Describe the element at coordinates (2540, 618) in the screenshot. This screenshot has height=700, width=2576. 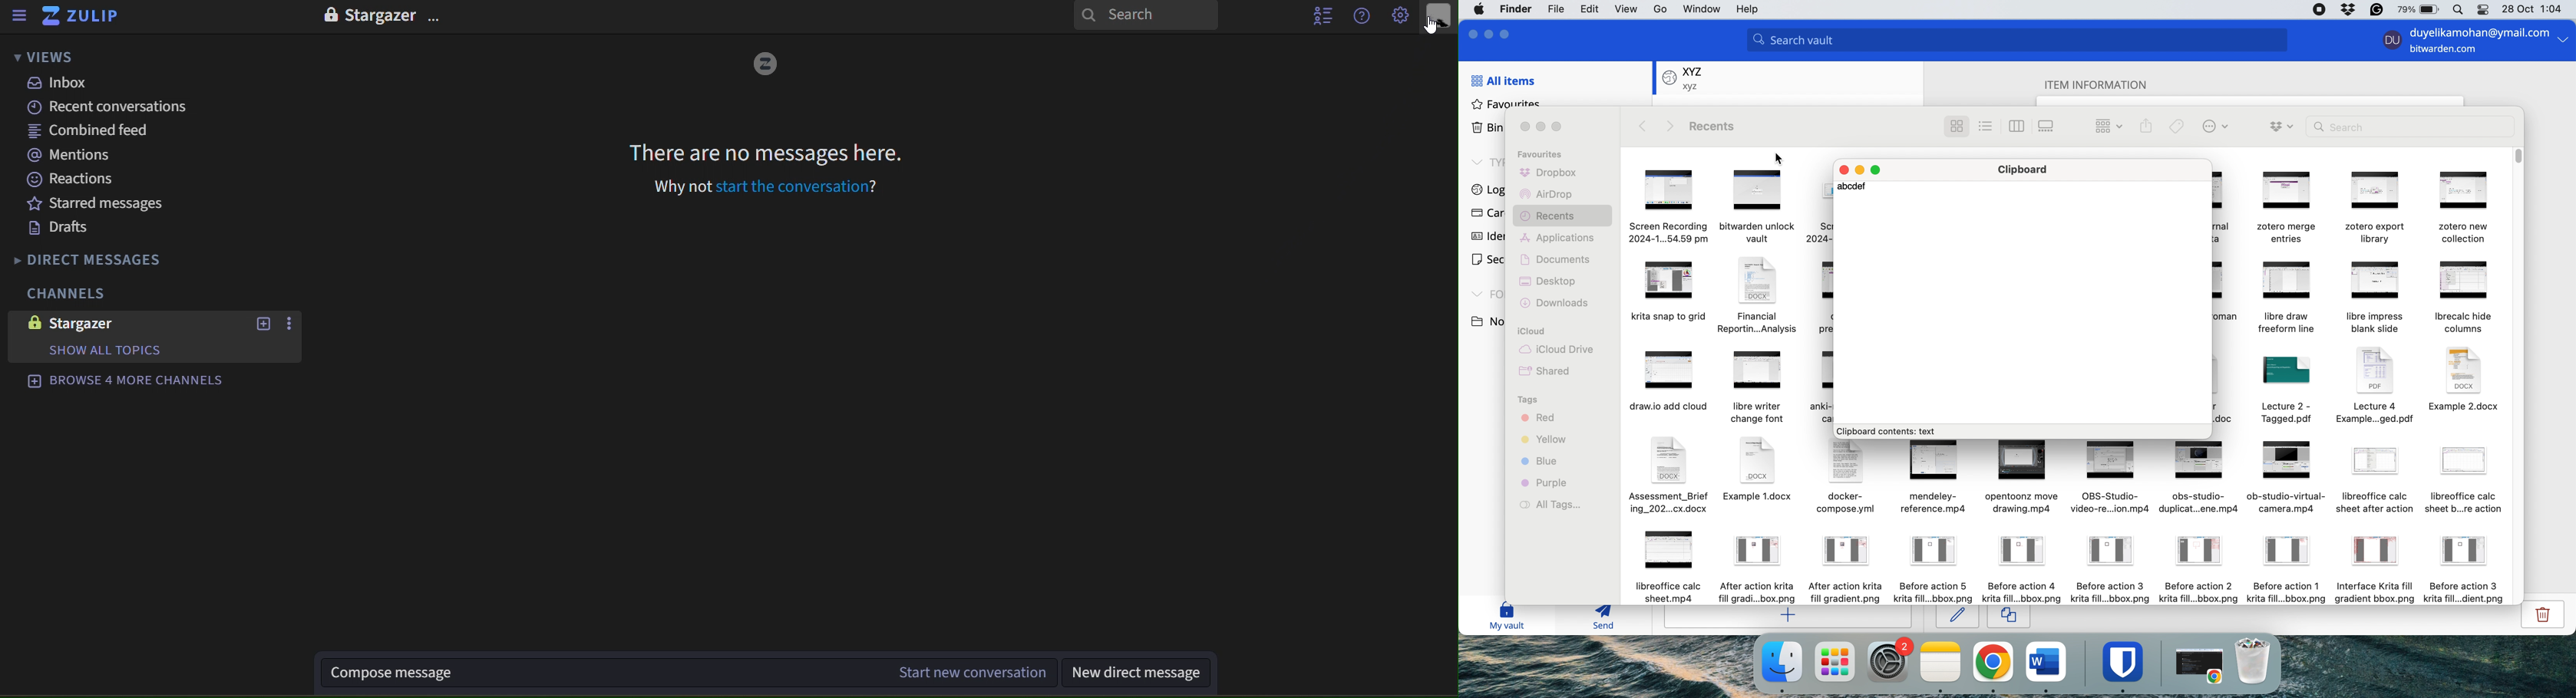
I see `delete` at that location.